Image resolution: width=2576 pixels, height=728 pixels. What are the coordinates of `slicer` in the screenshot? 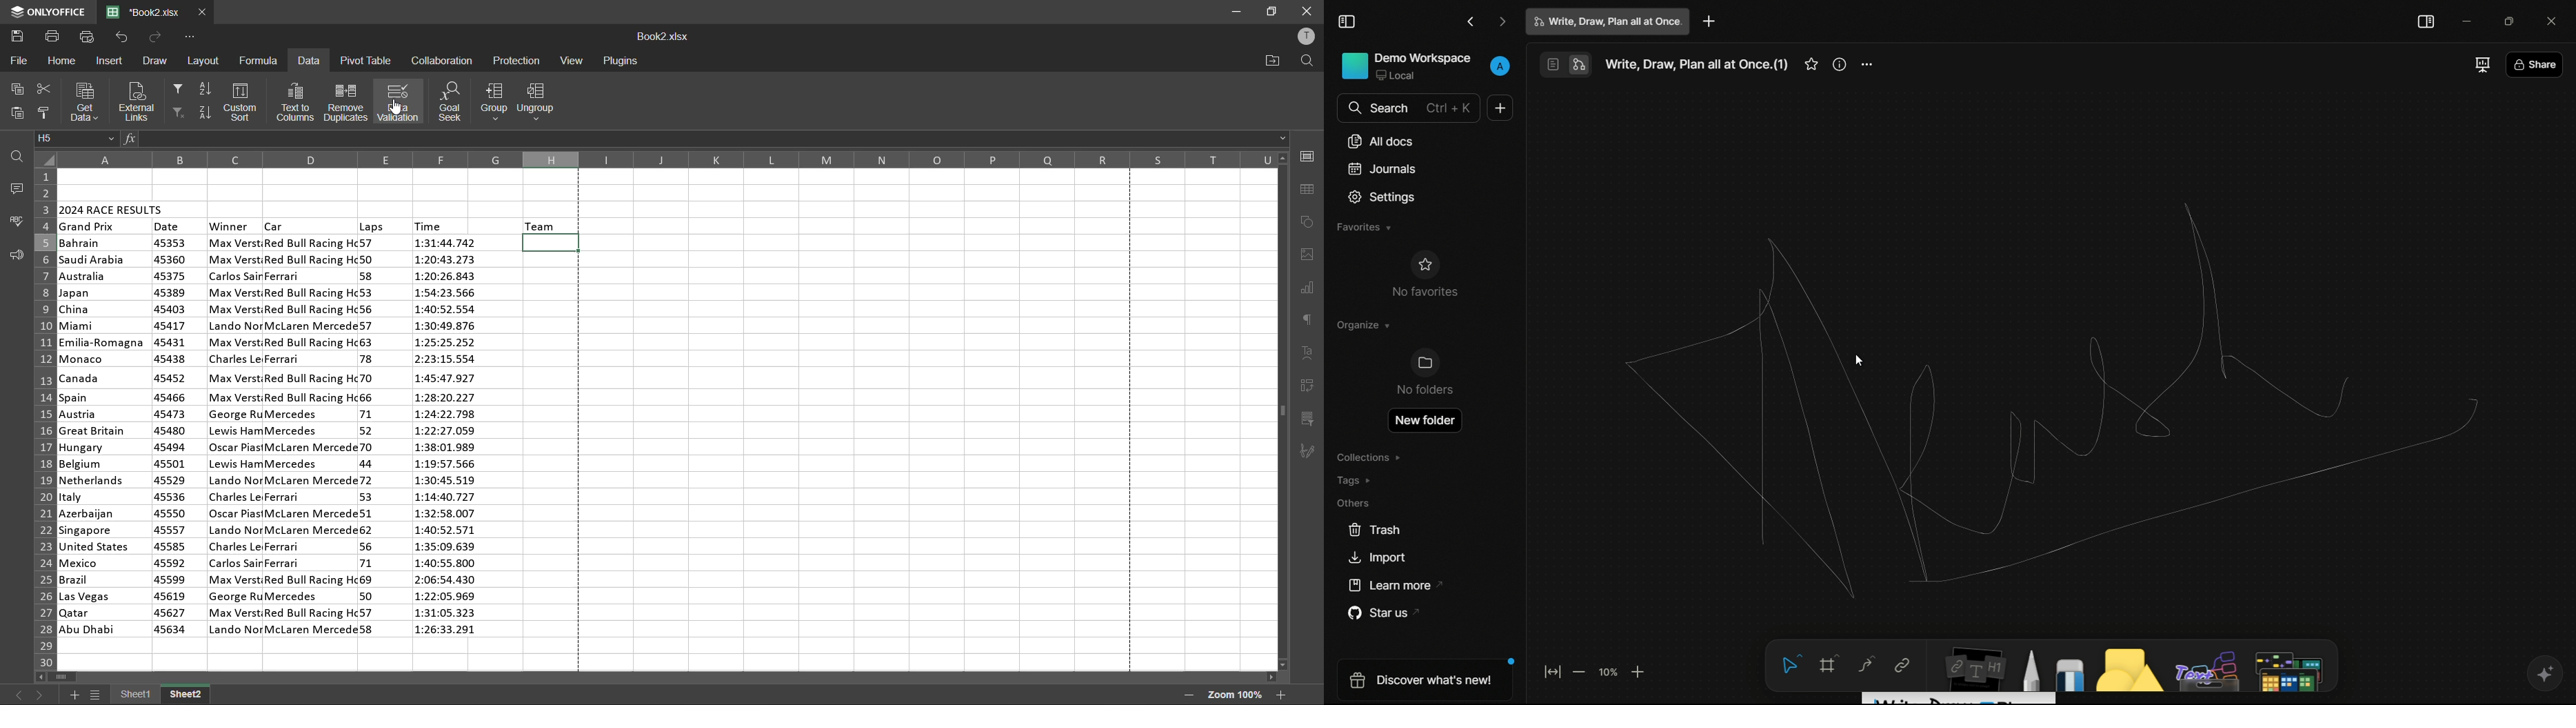 It's located at (1309, 420).